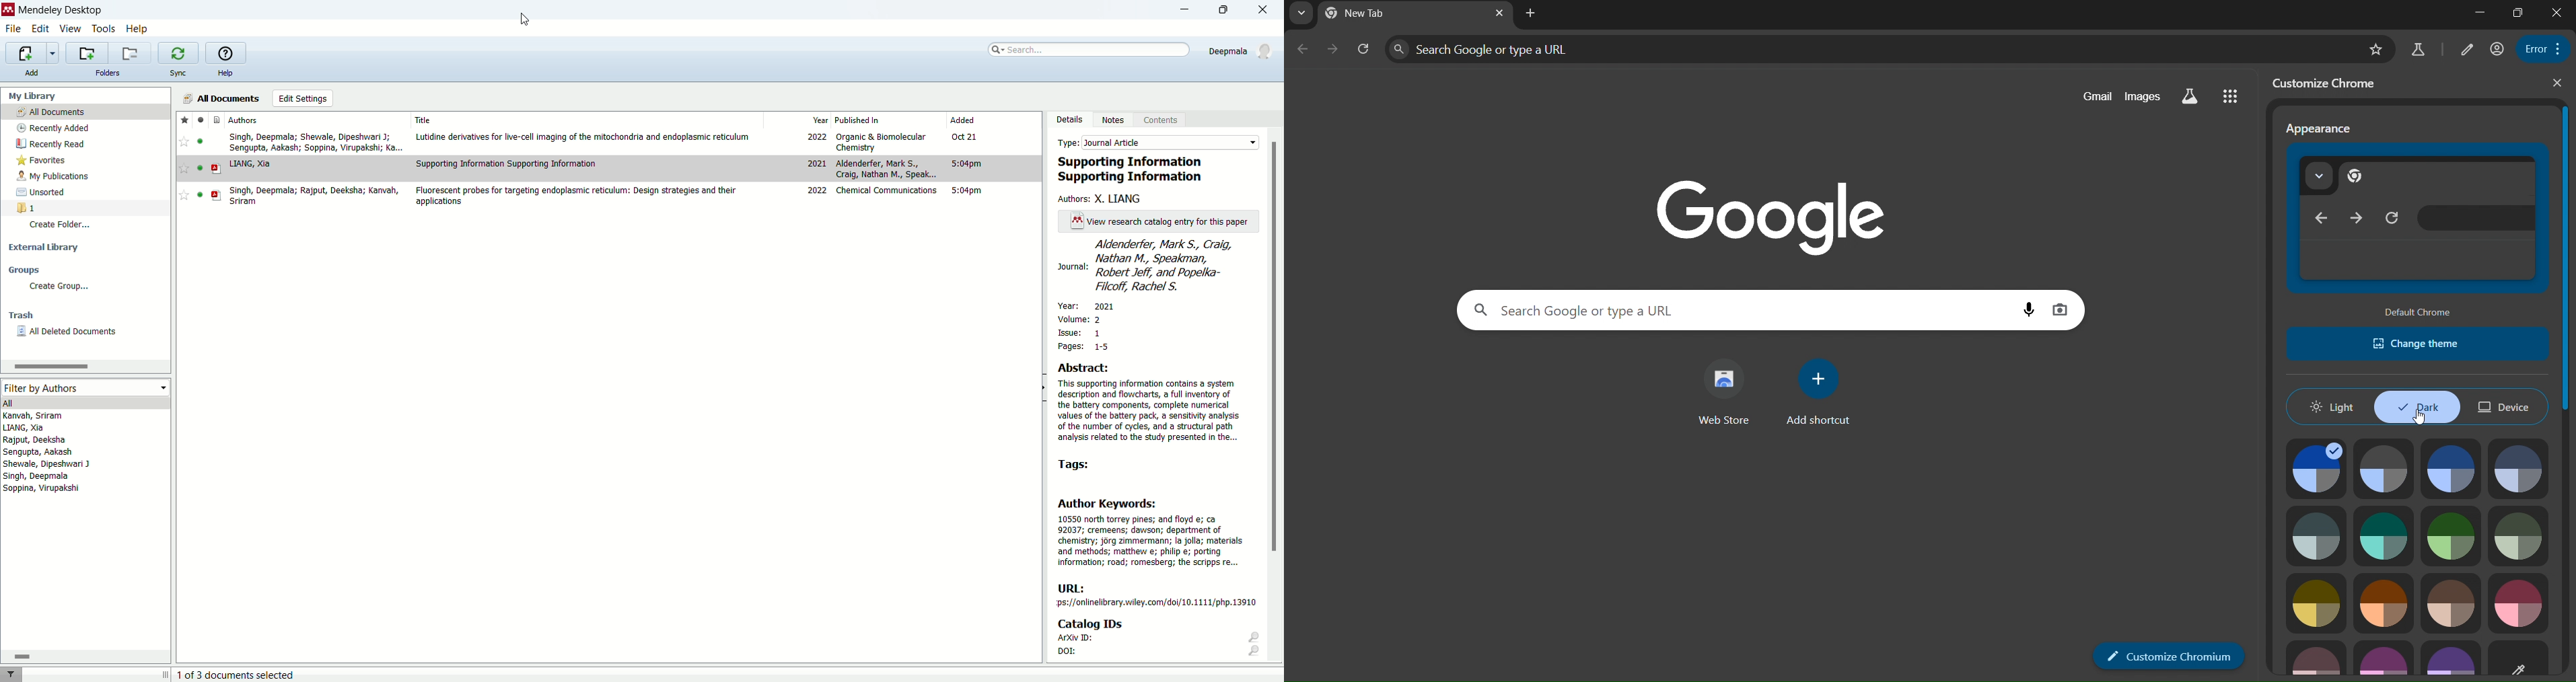  I want to click on favorite, so click(183, 141).